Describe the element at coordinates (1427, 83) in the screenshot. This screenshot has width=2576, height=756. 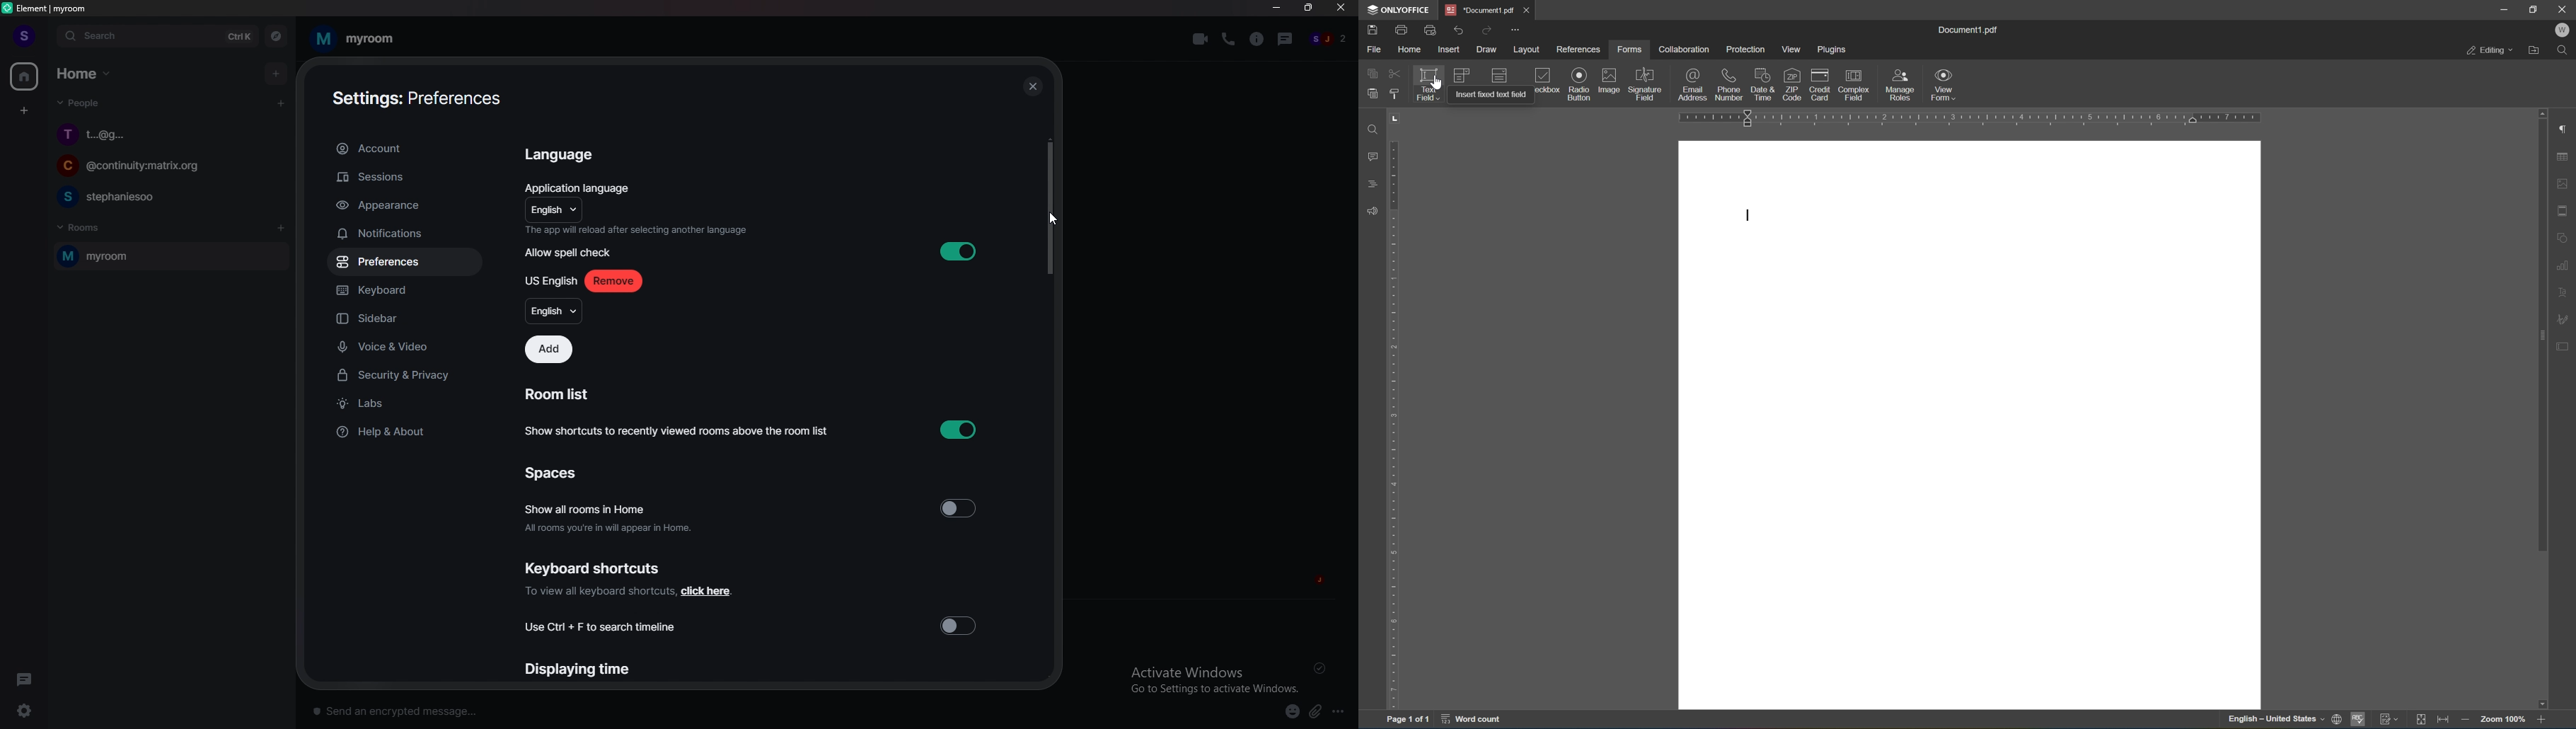
I see `text field` at that location.